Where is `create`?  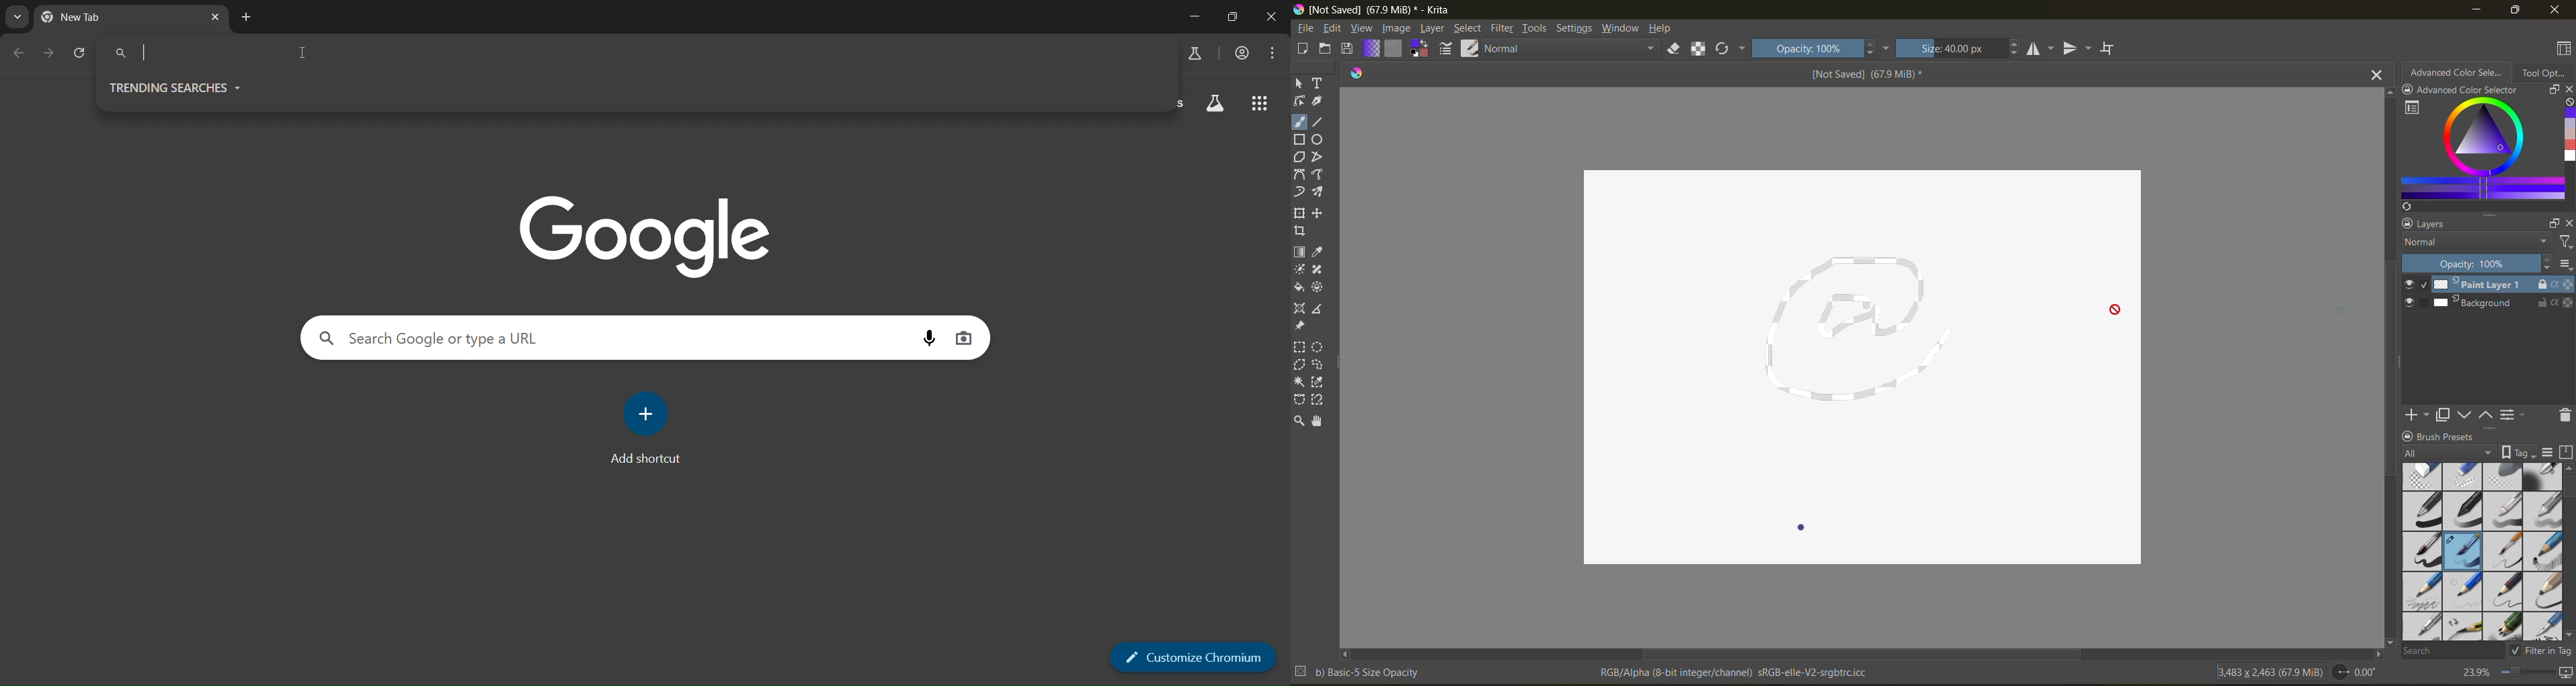
create is located at coordinates (1301, 48).